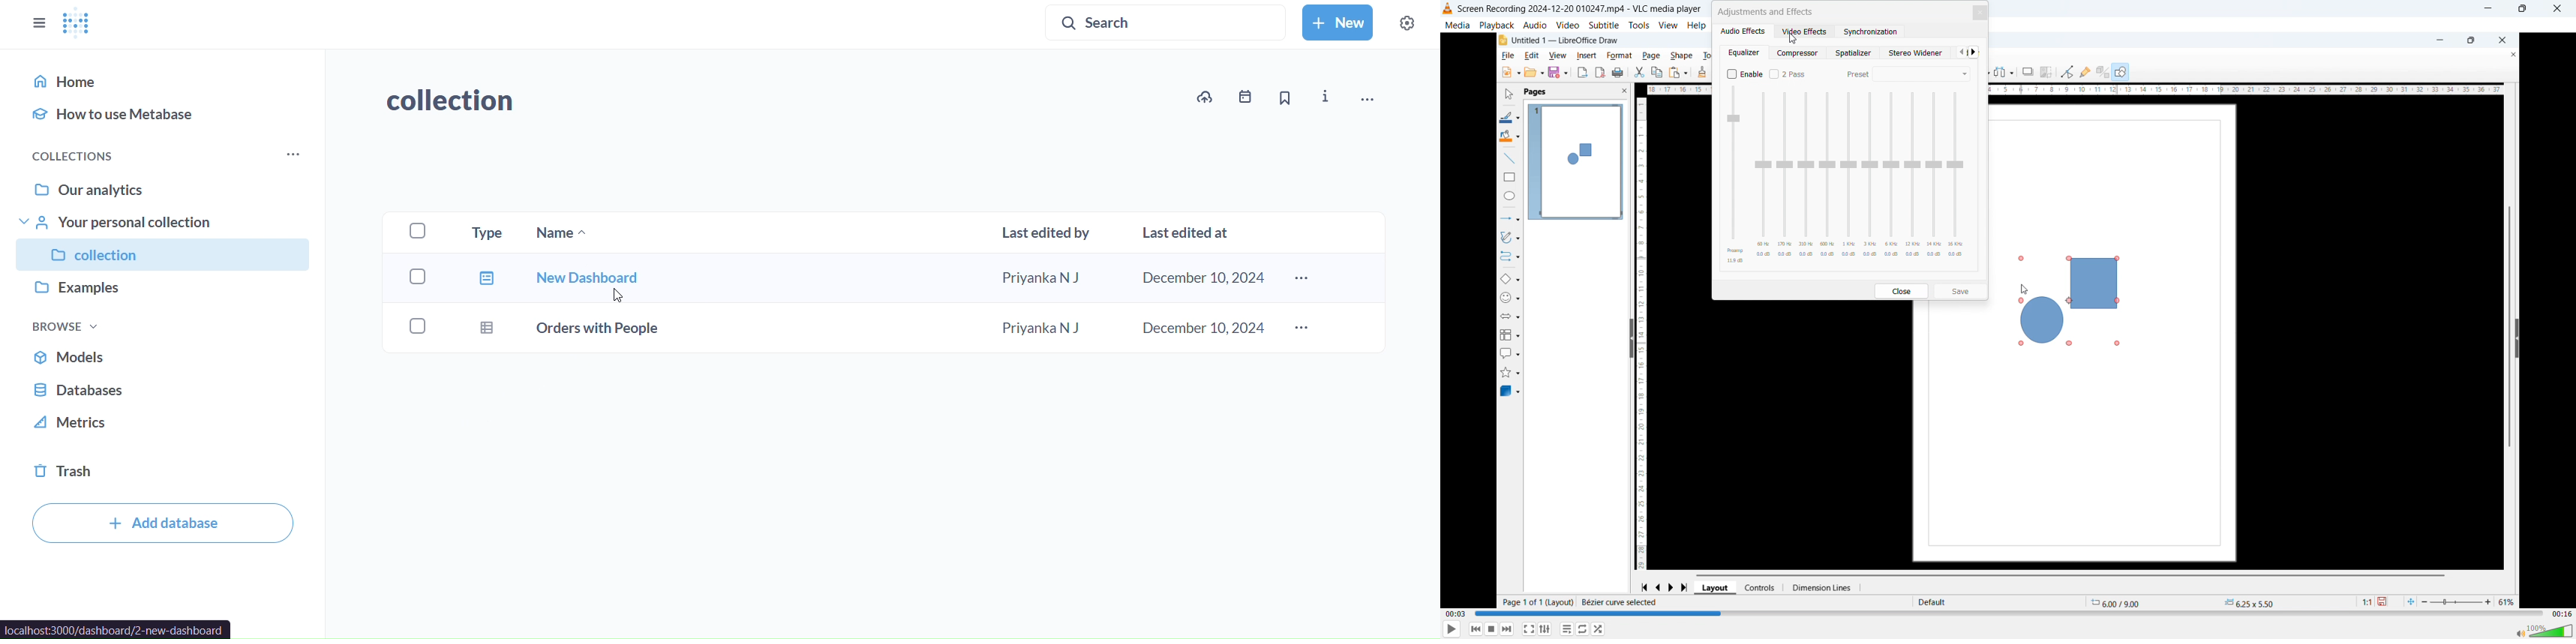  What do you see at coordinates (1805, 31) in the screenshot?
I see `Video effects ` at bounding box center [1805, 31].